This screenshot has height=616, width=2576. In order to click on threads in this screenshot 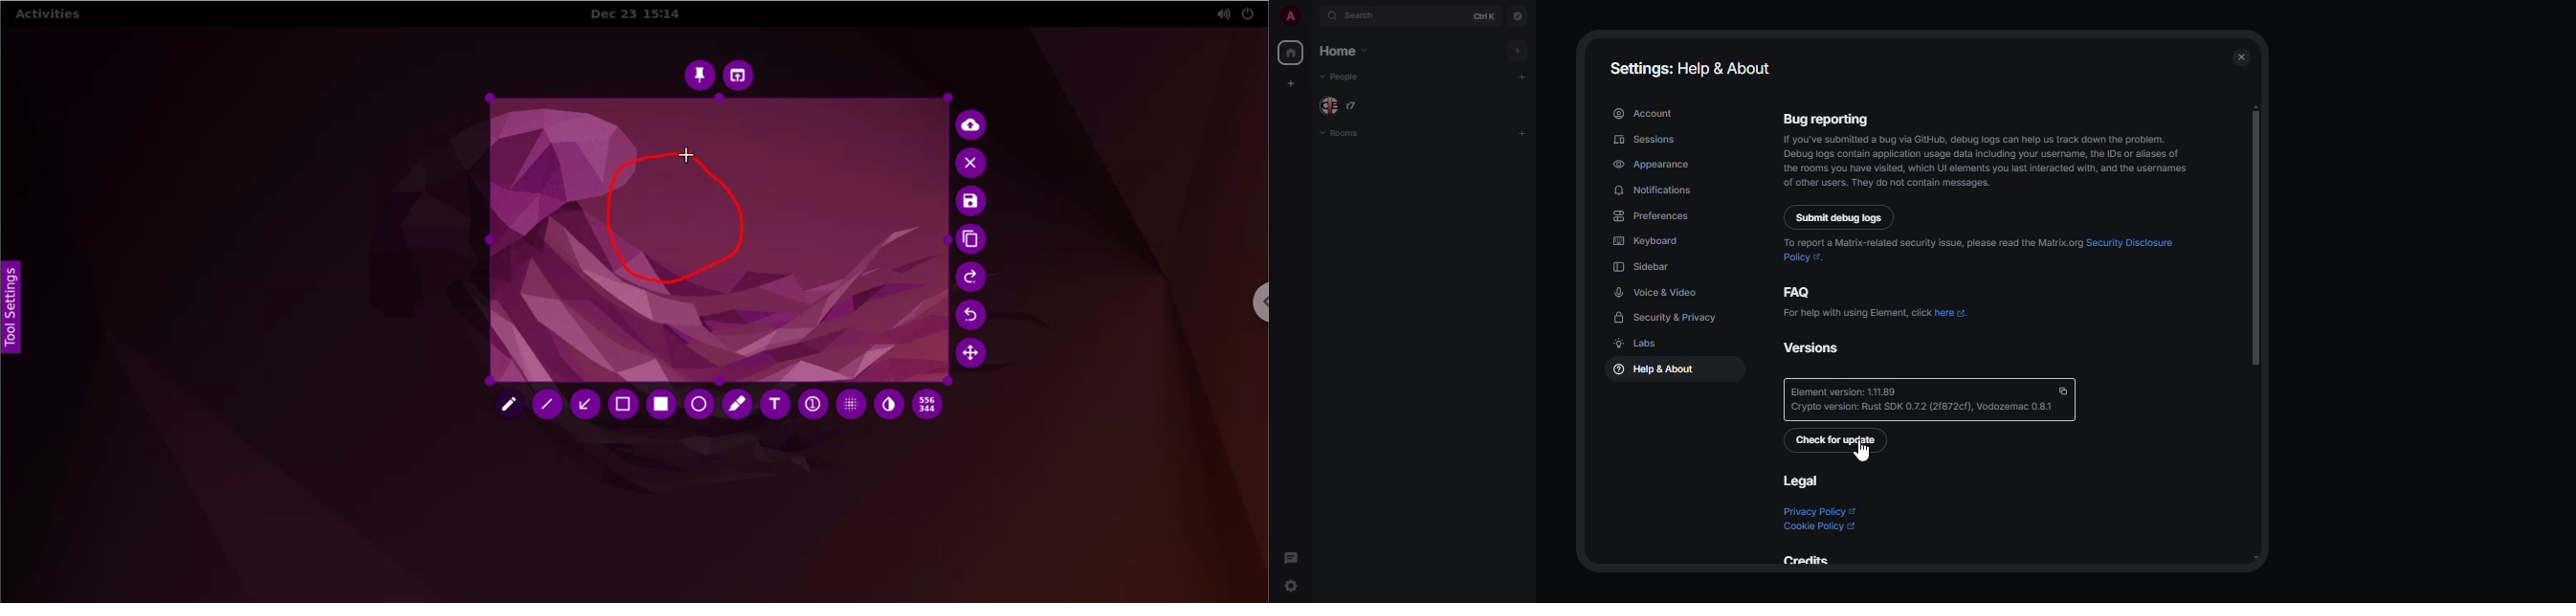, I will do `click(1291, 556)`.